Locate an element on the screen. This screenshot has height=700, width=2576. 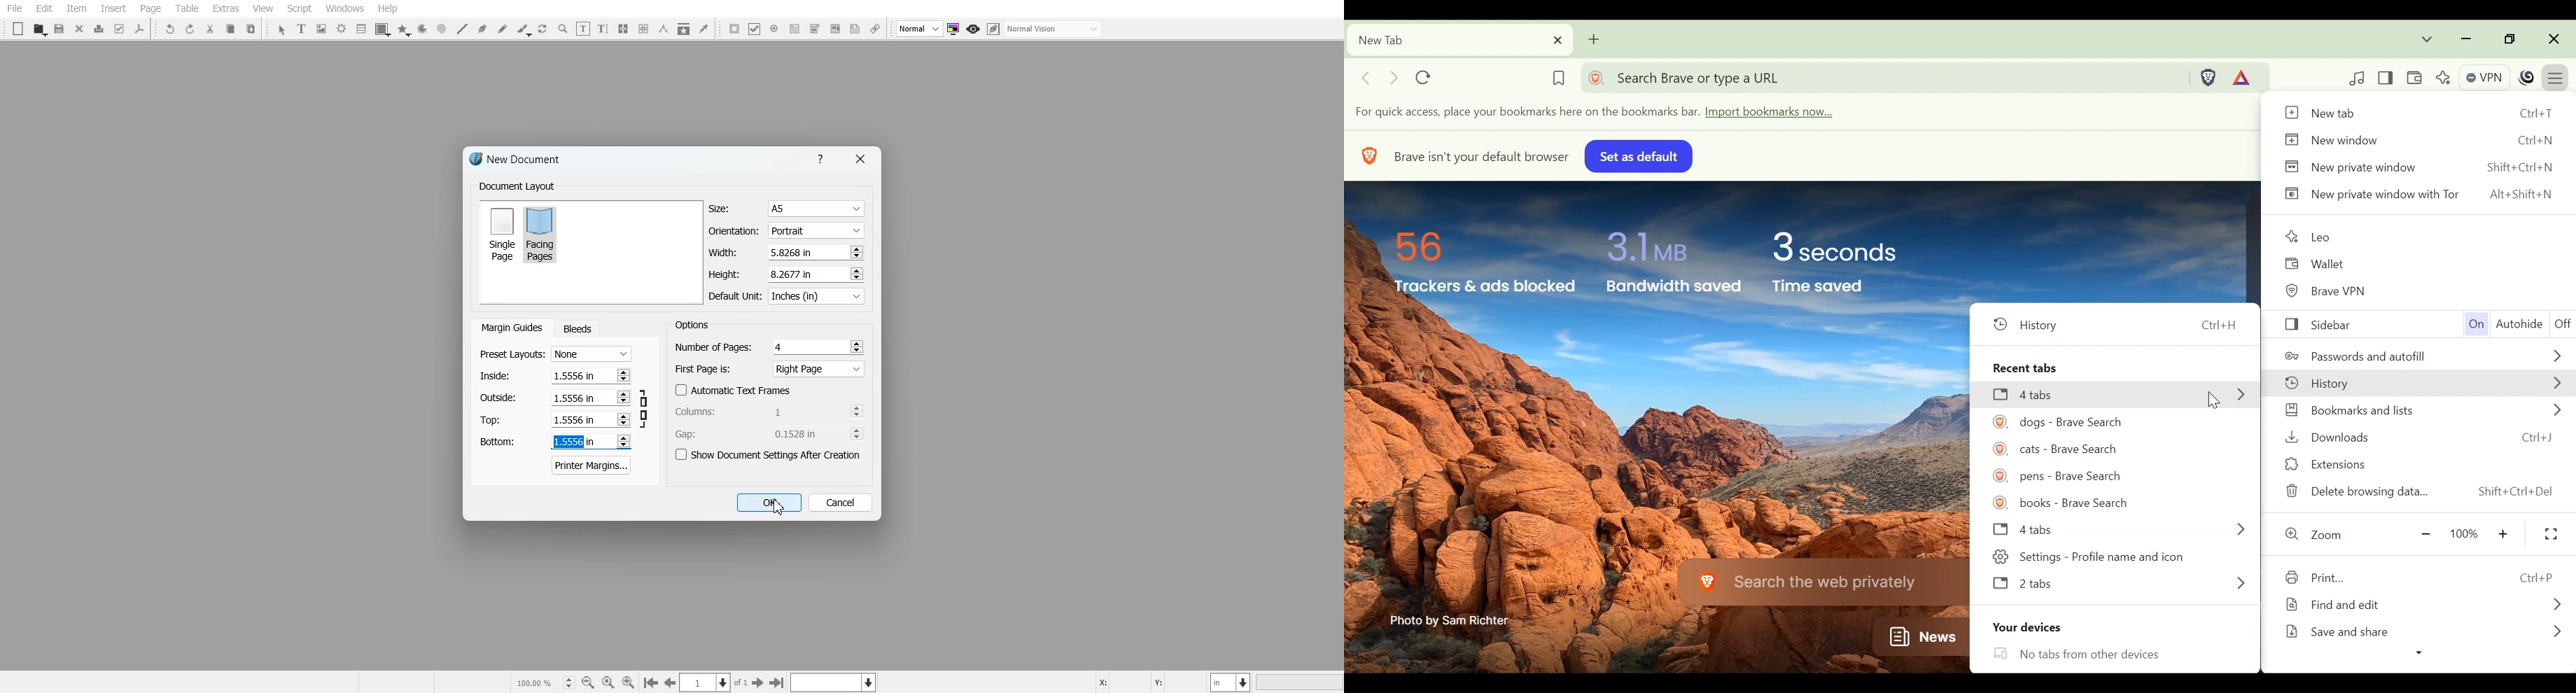
Increase and decrease No.  is located at coordinates (622, 374).